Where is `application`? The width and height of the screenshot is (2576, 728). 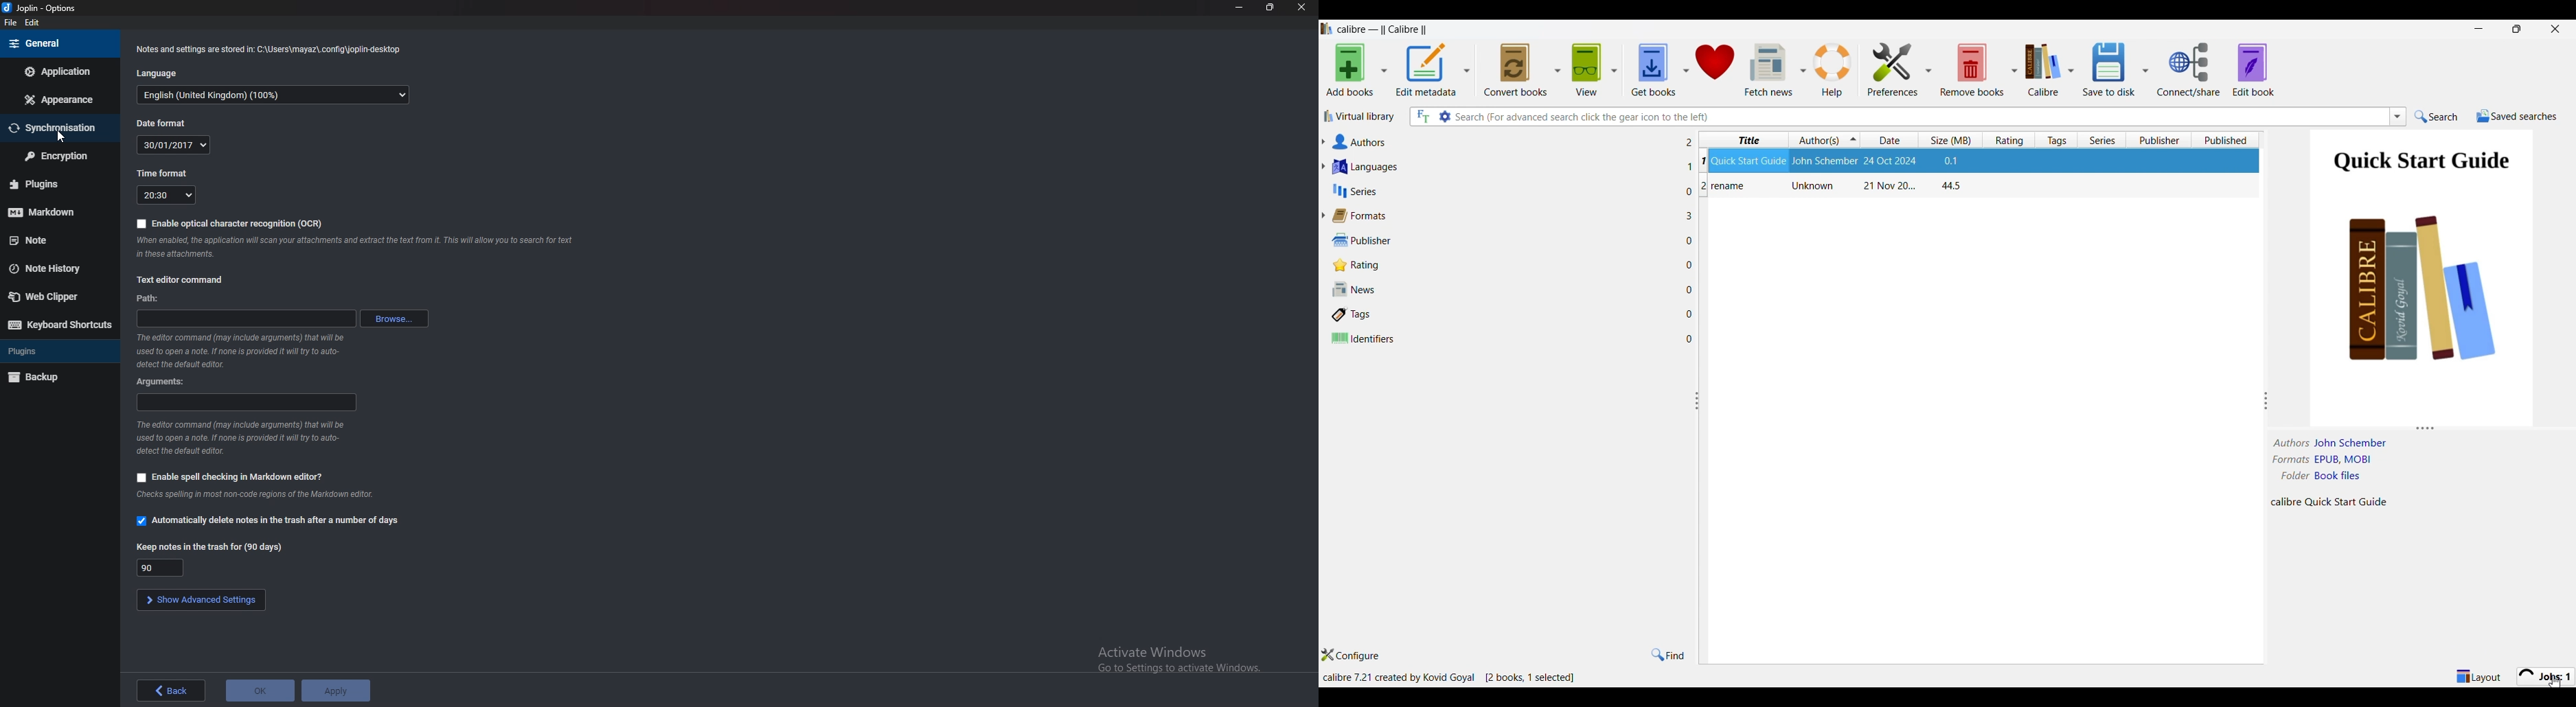
application is located at coordinates (60, 70).